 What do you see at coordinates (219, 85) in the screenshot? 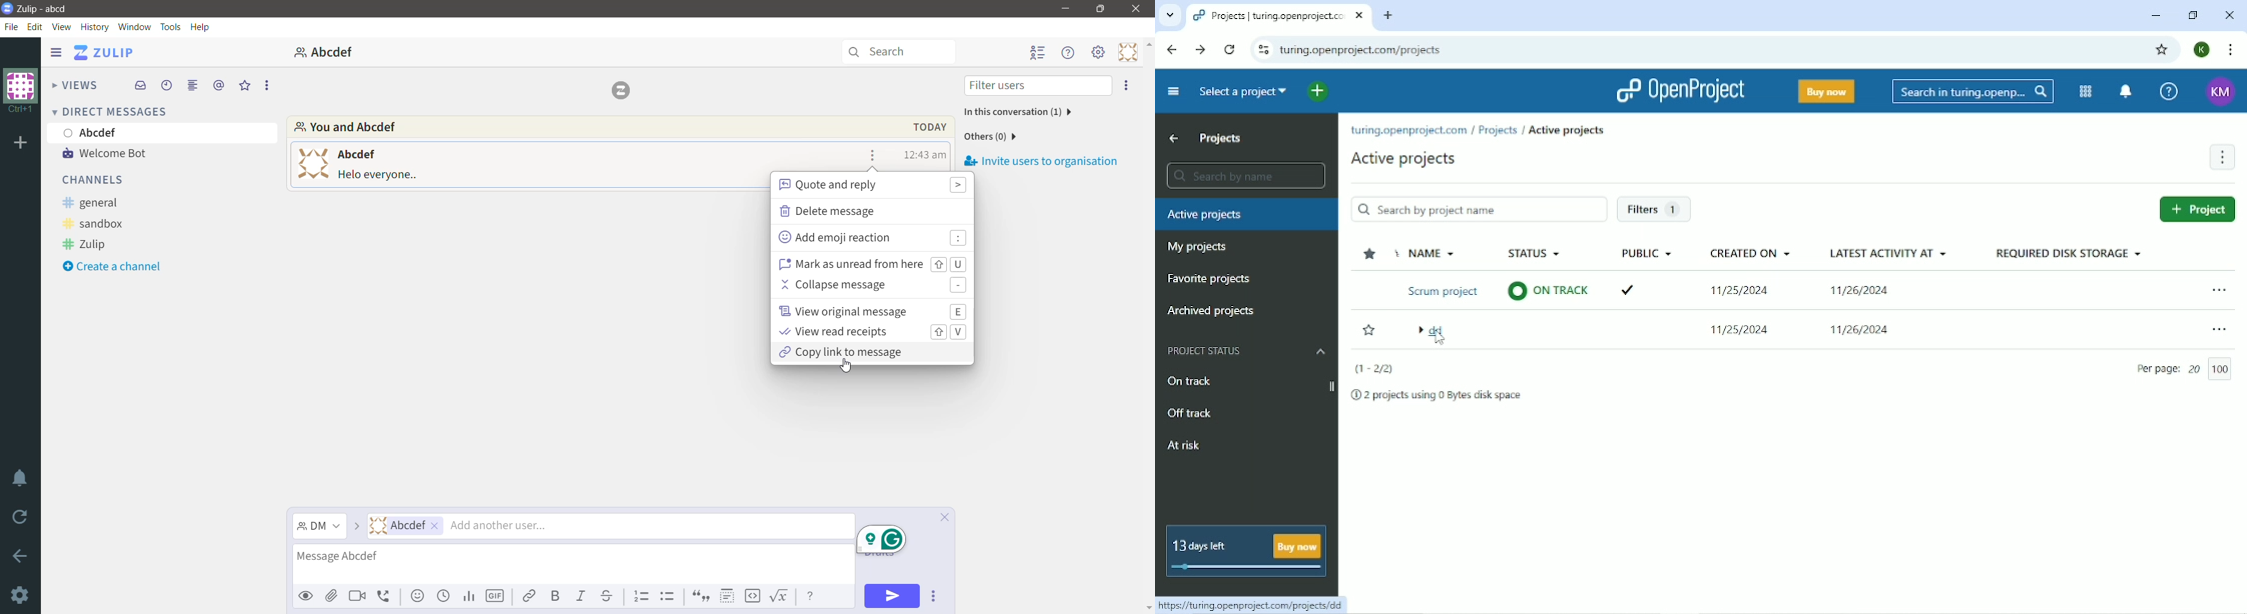
I see `Mentions` at bounding box center [219, 85].